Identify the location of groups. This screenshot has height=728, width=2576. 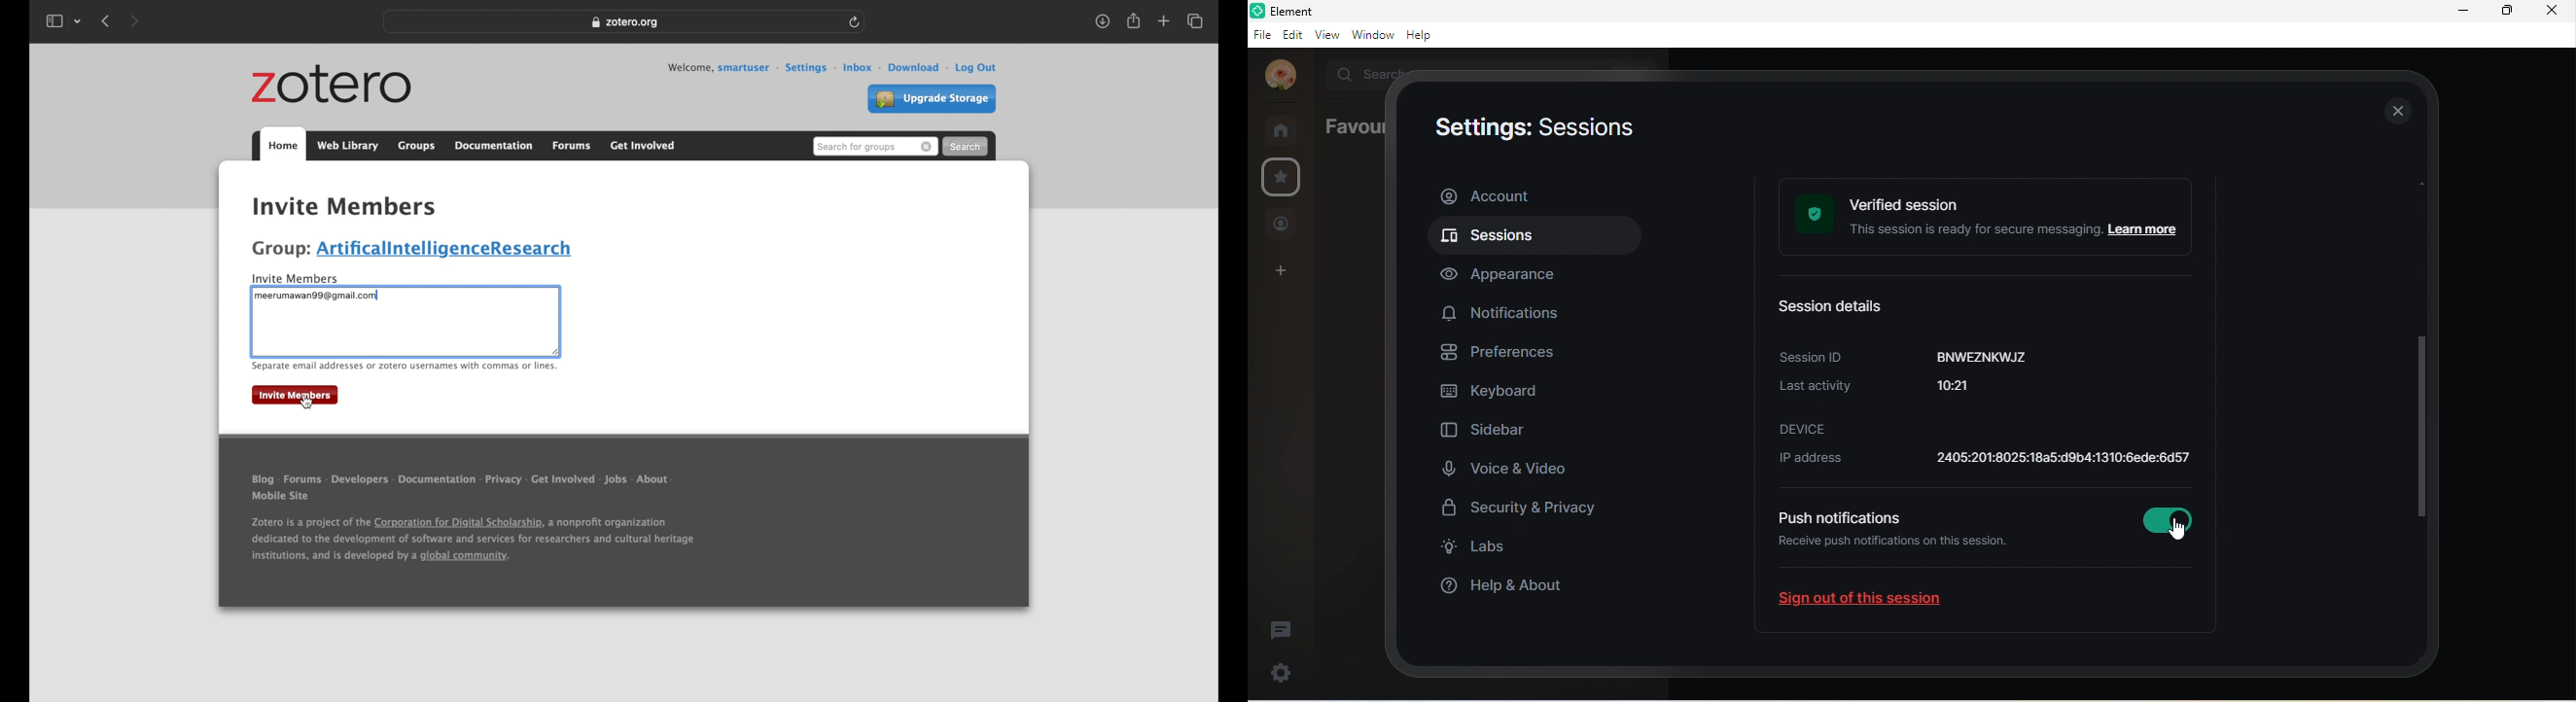
(317, 182).